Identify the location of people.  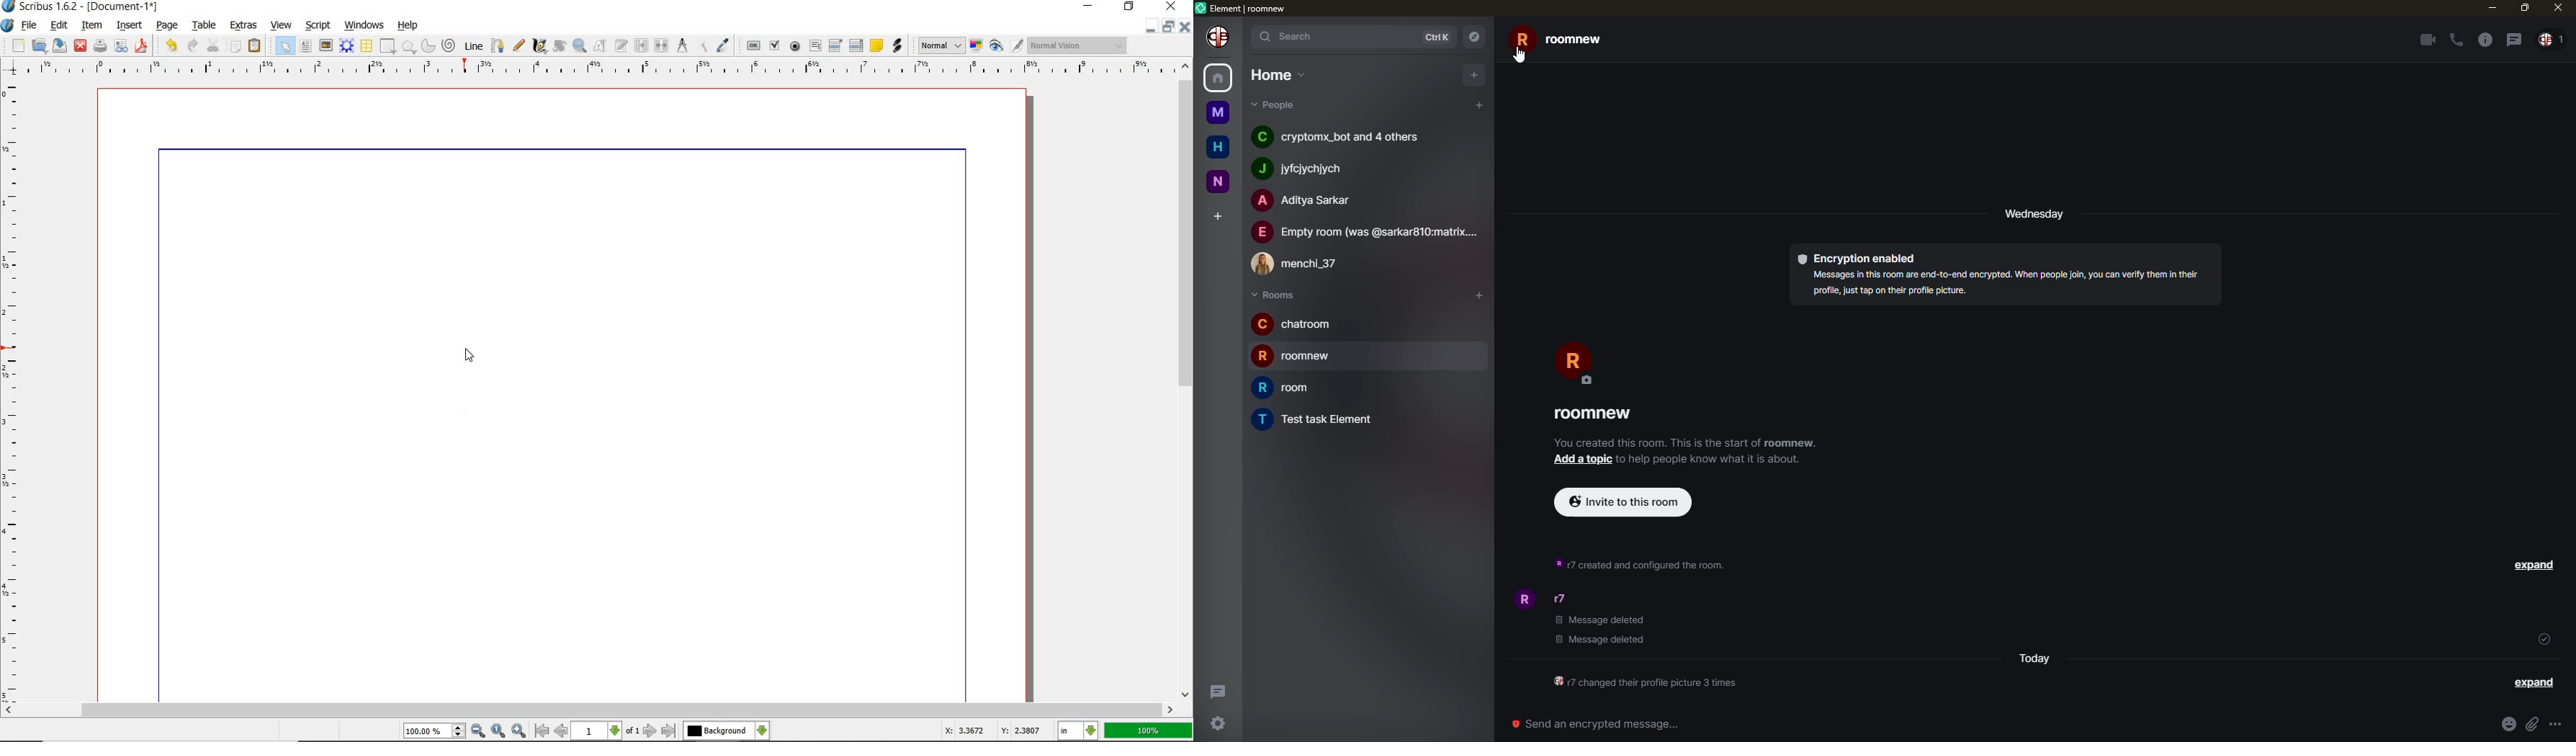
(1278, 105).